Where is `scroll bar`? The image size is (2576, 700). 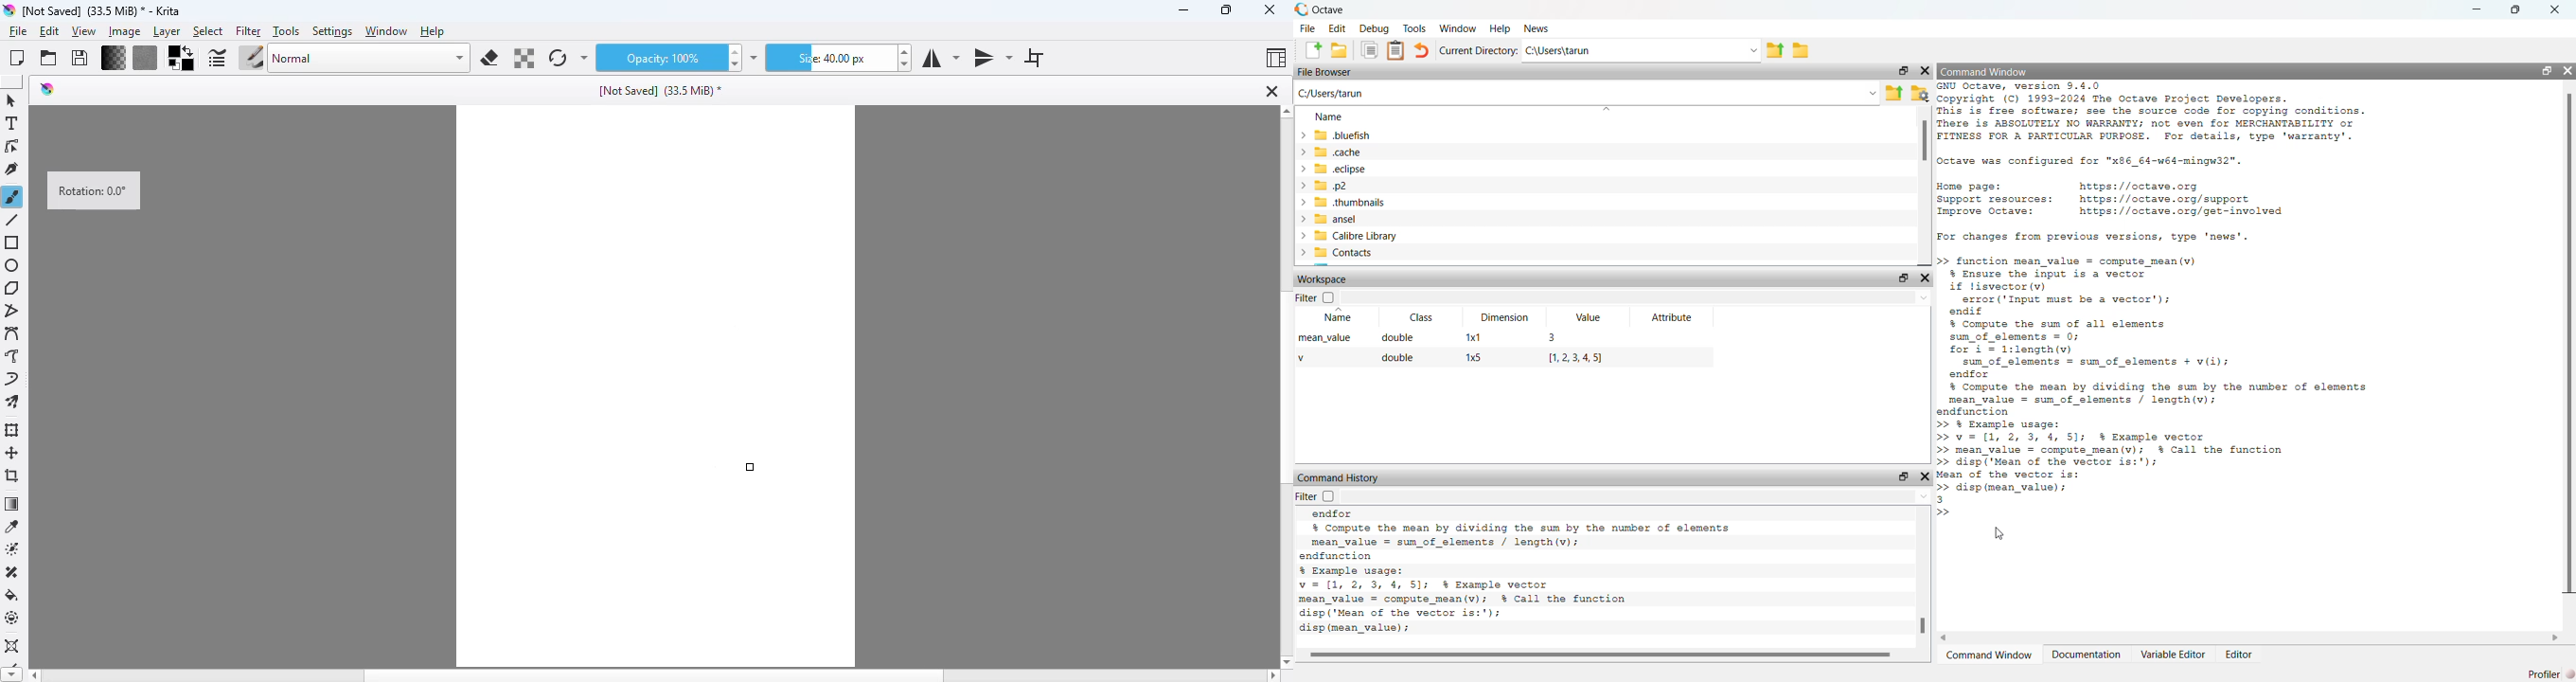
scroll bar is located at coordinates (1925, 627).